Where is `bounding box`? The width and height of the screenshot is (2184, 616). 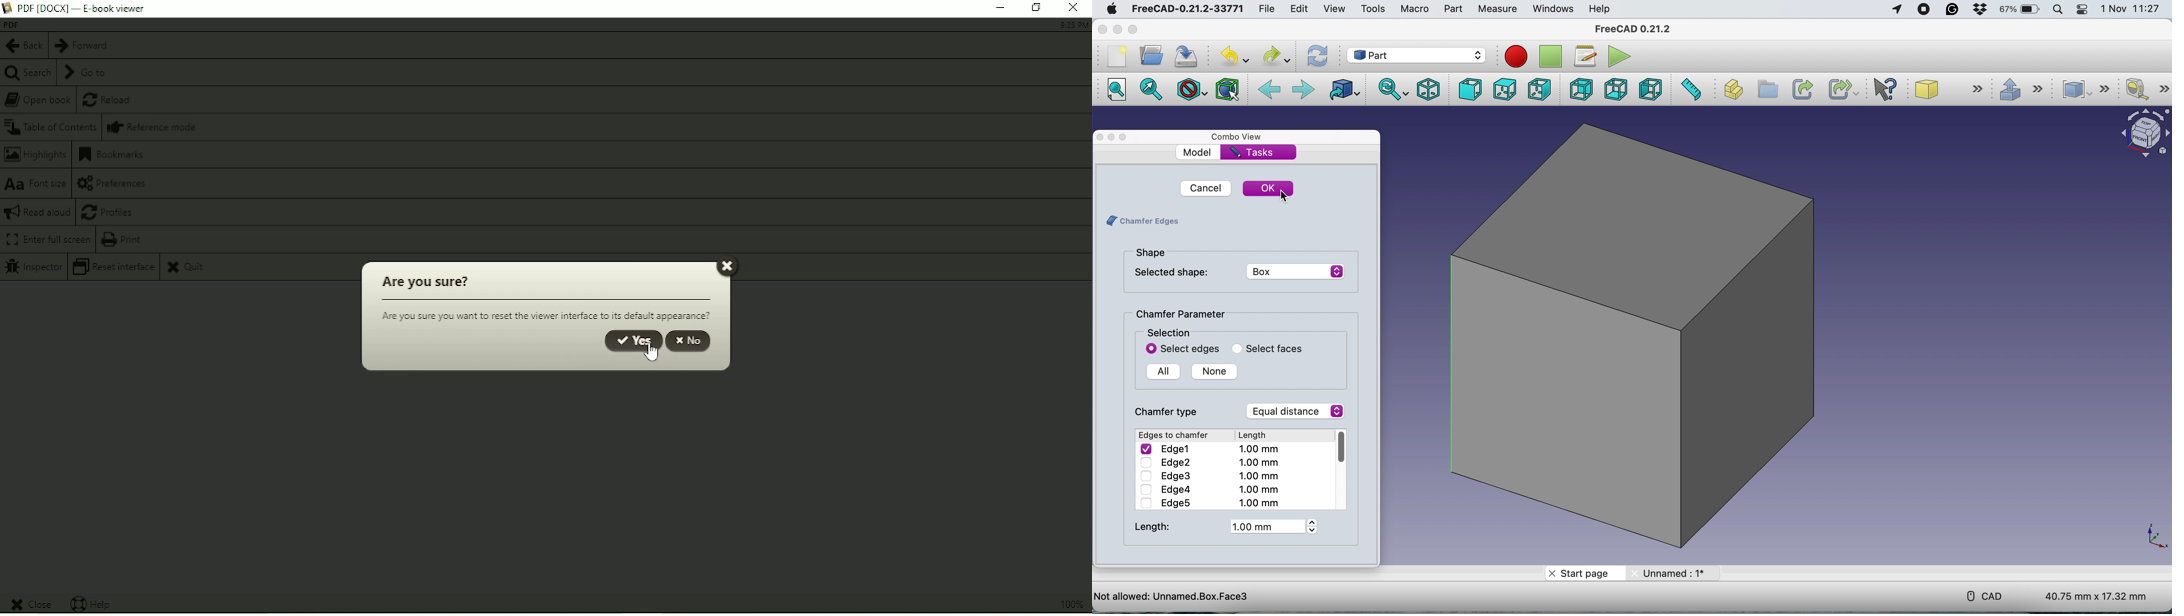
bounding box is located at coordinates (1227, 90).